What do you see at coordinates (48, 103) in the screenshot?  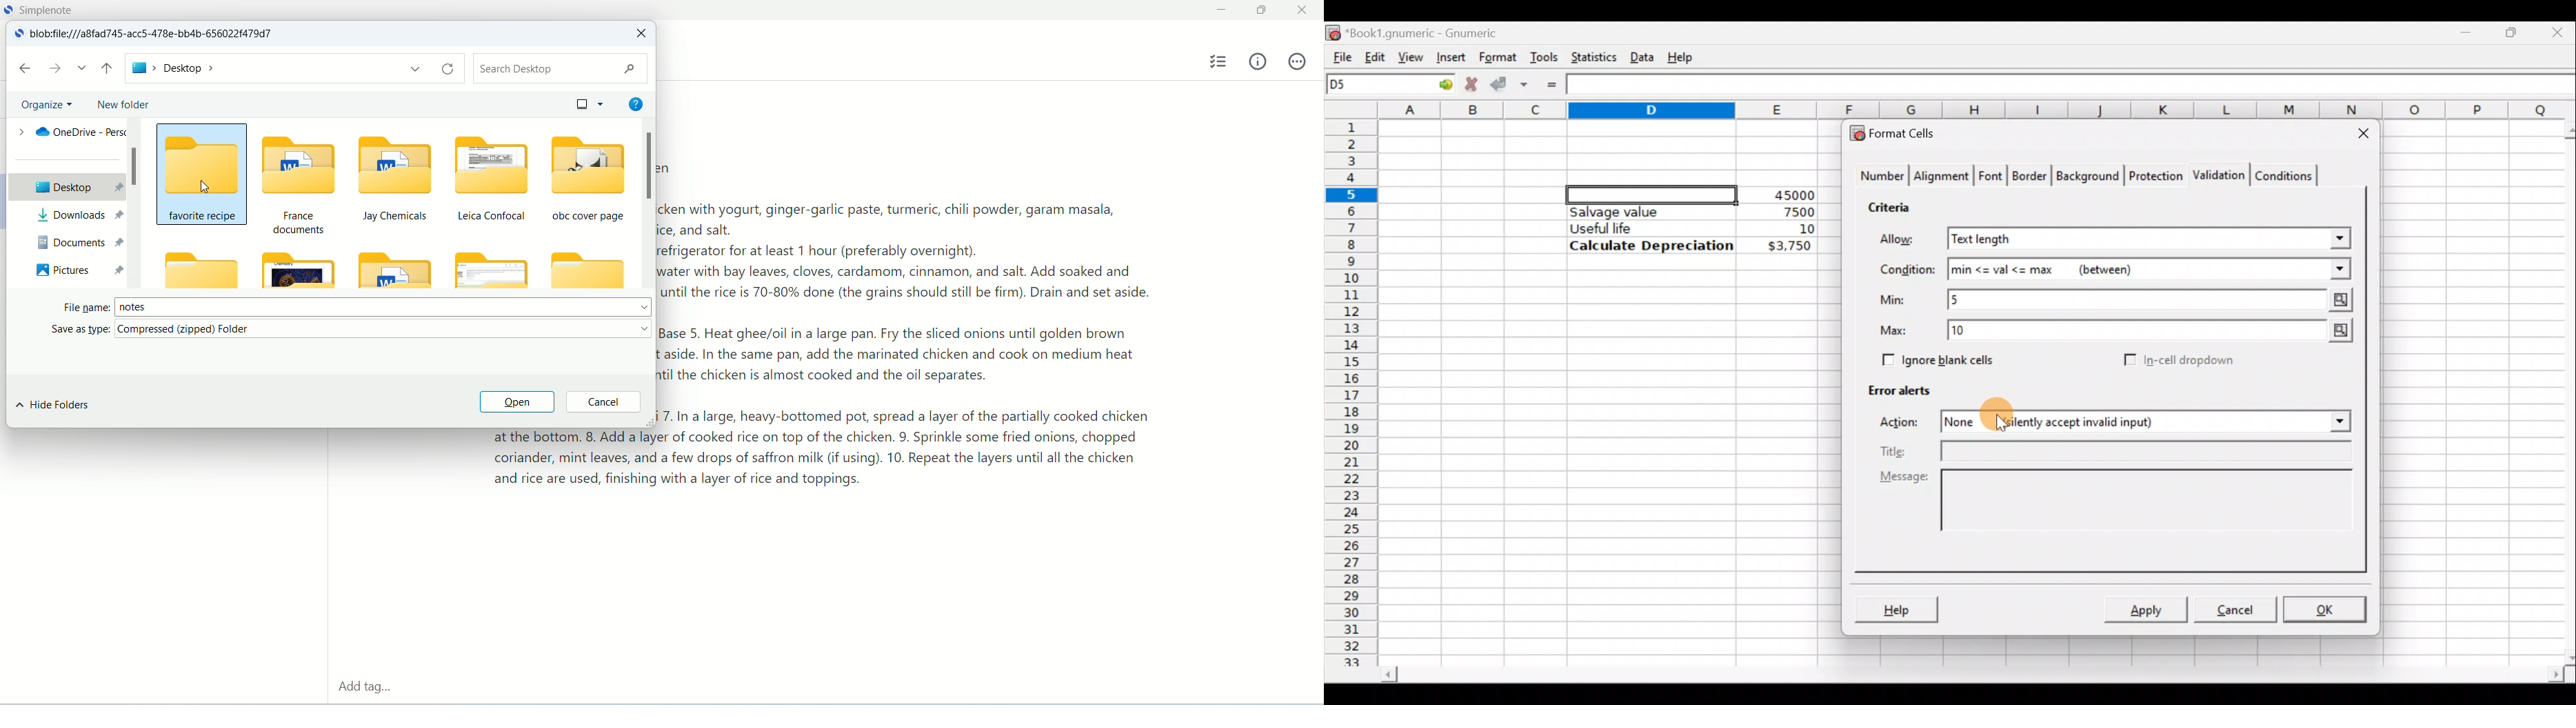 I see `organize` at bounding box center [48, 103].